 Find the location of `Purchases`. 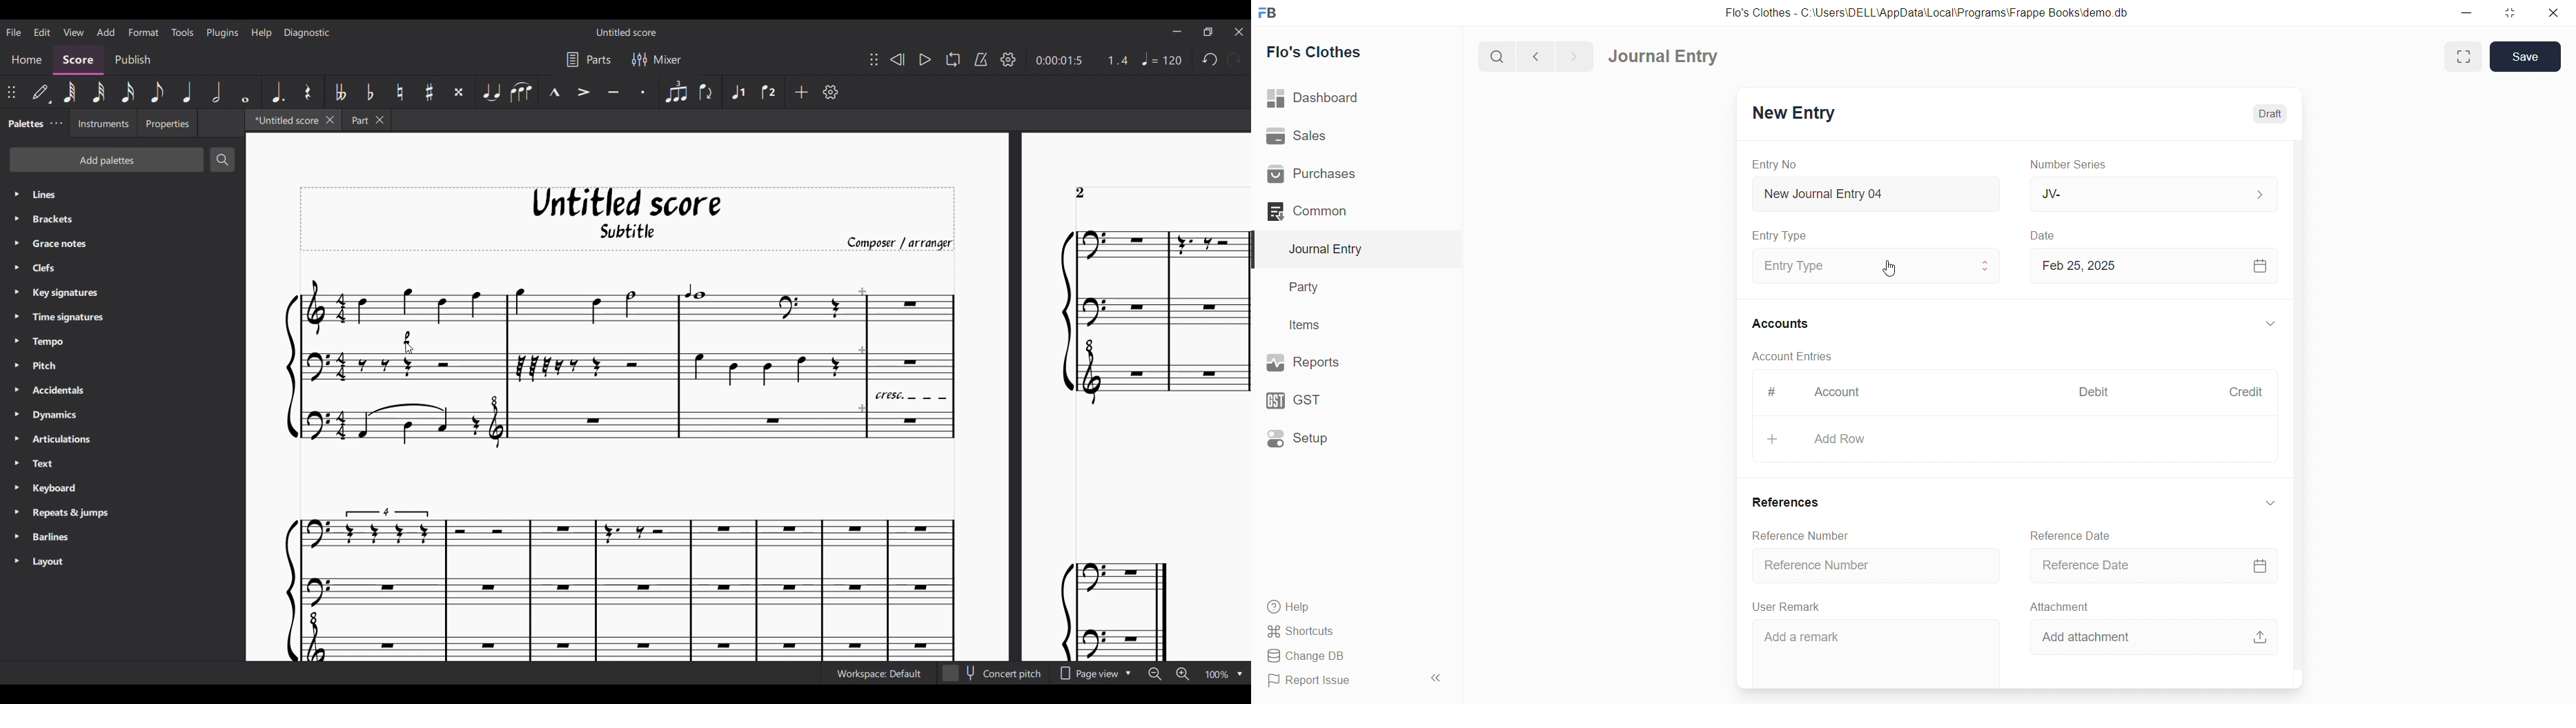

Purchases is located at coordinates (1350, 175).